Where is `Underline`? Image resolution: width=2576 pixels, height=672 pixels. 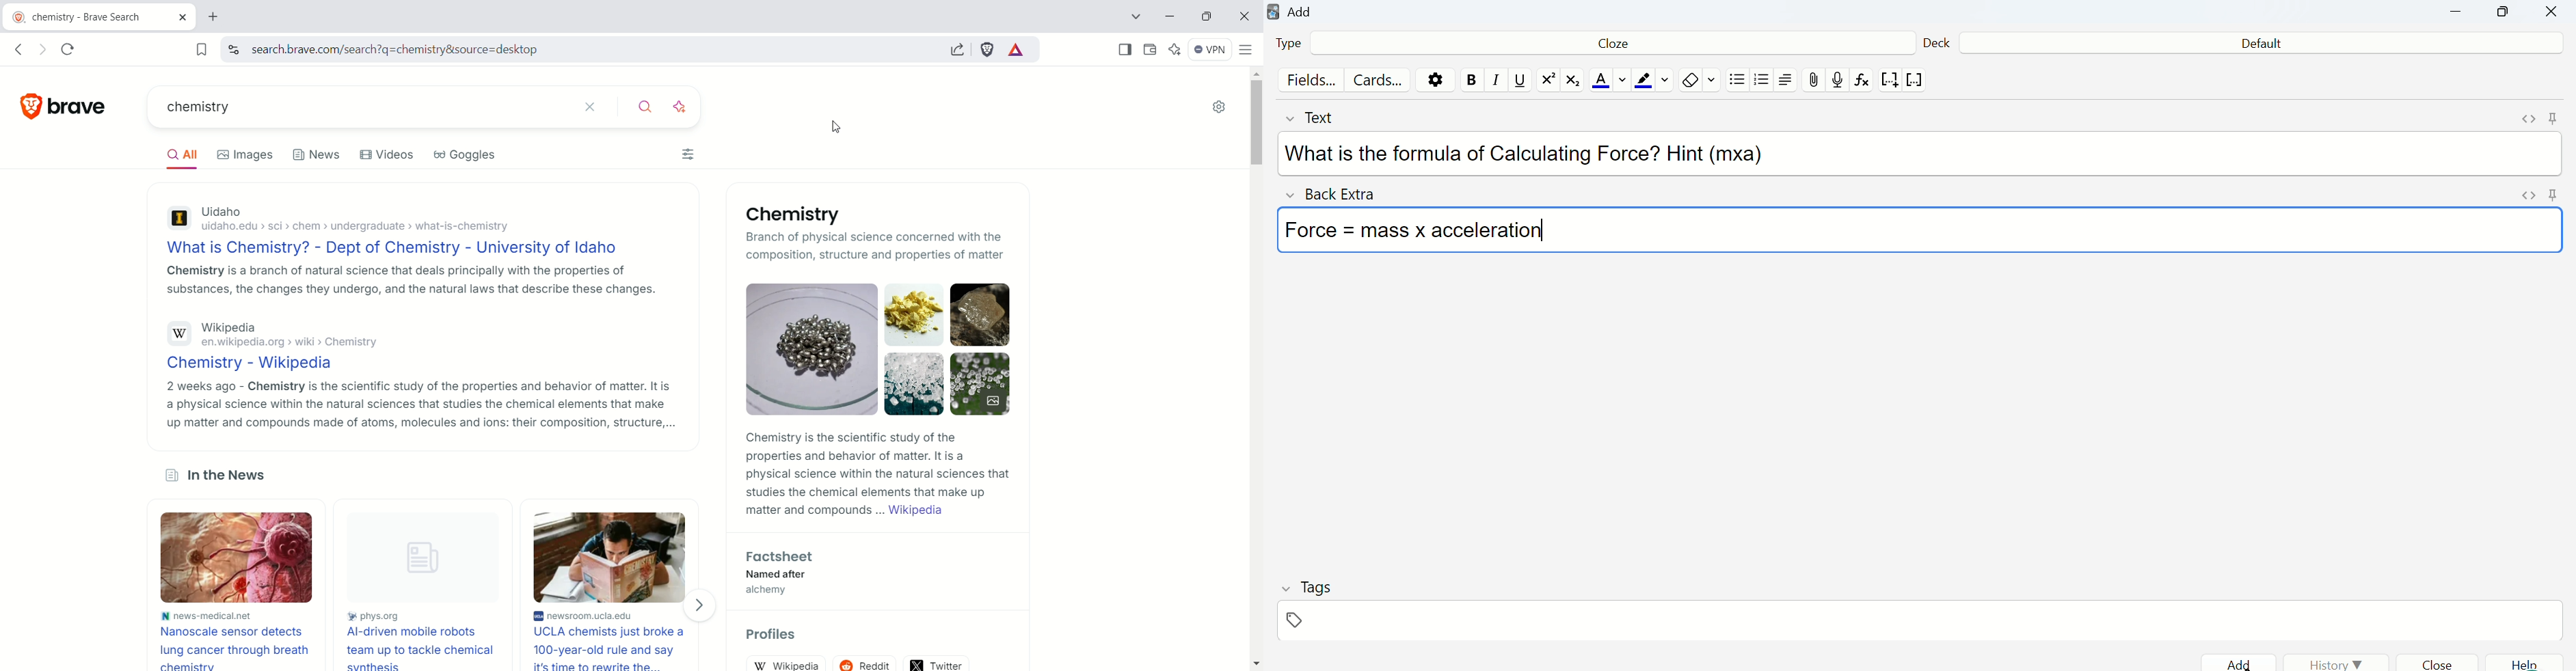 Underline is located at coordinates (1520, 81).